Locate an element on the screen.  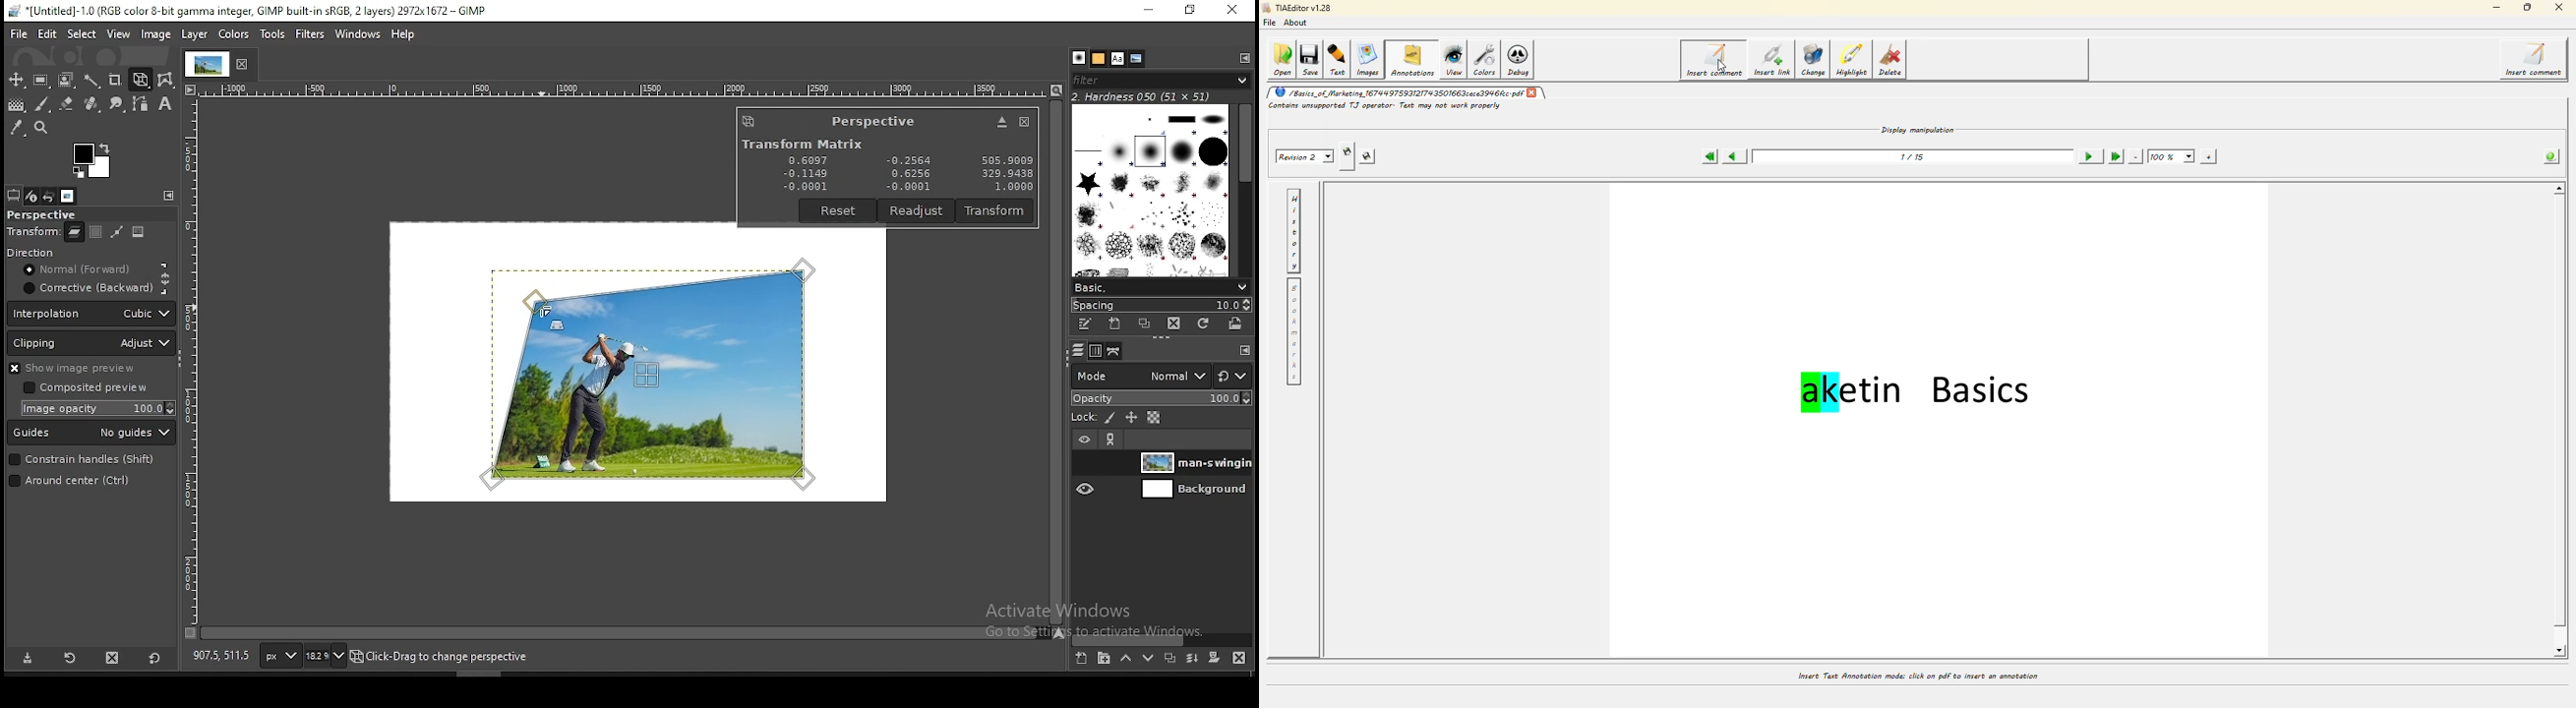
-0.2564 is located at coordinates (907, 161).